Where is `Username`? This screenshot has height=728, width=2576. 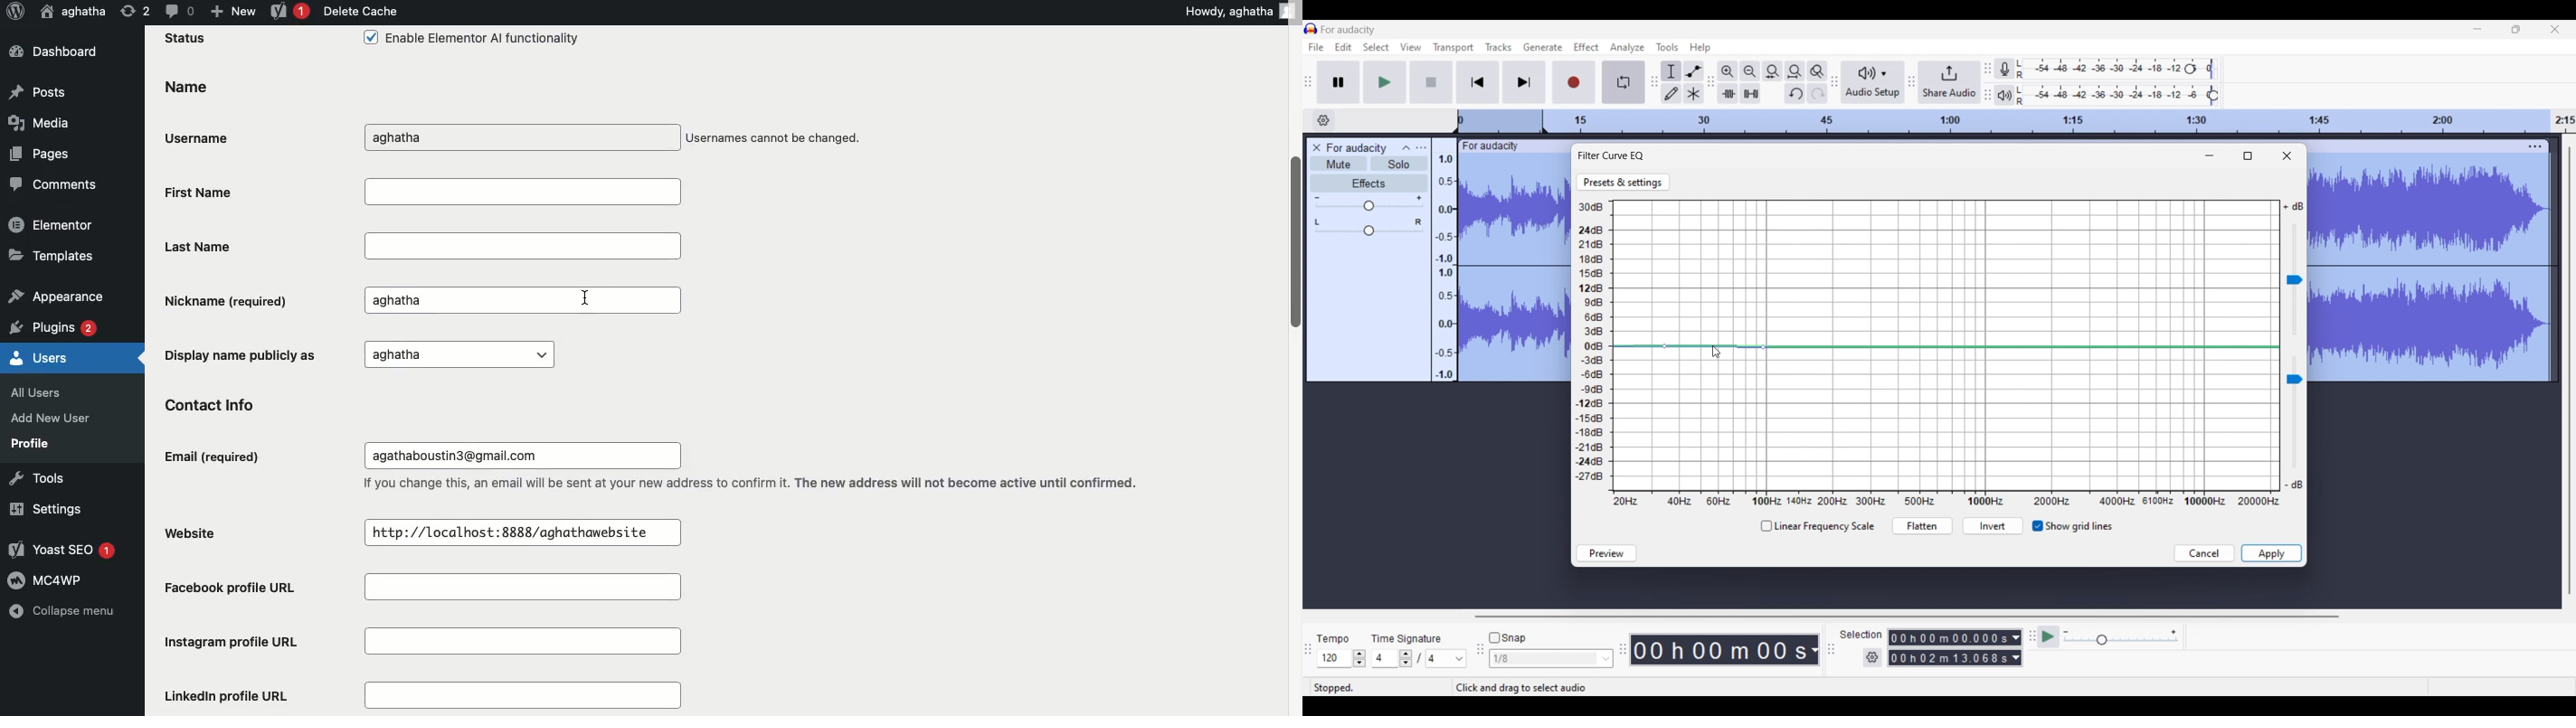 Username is located at coordinates (511, 135).